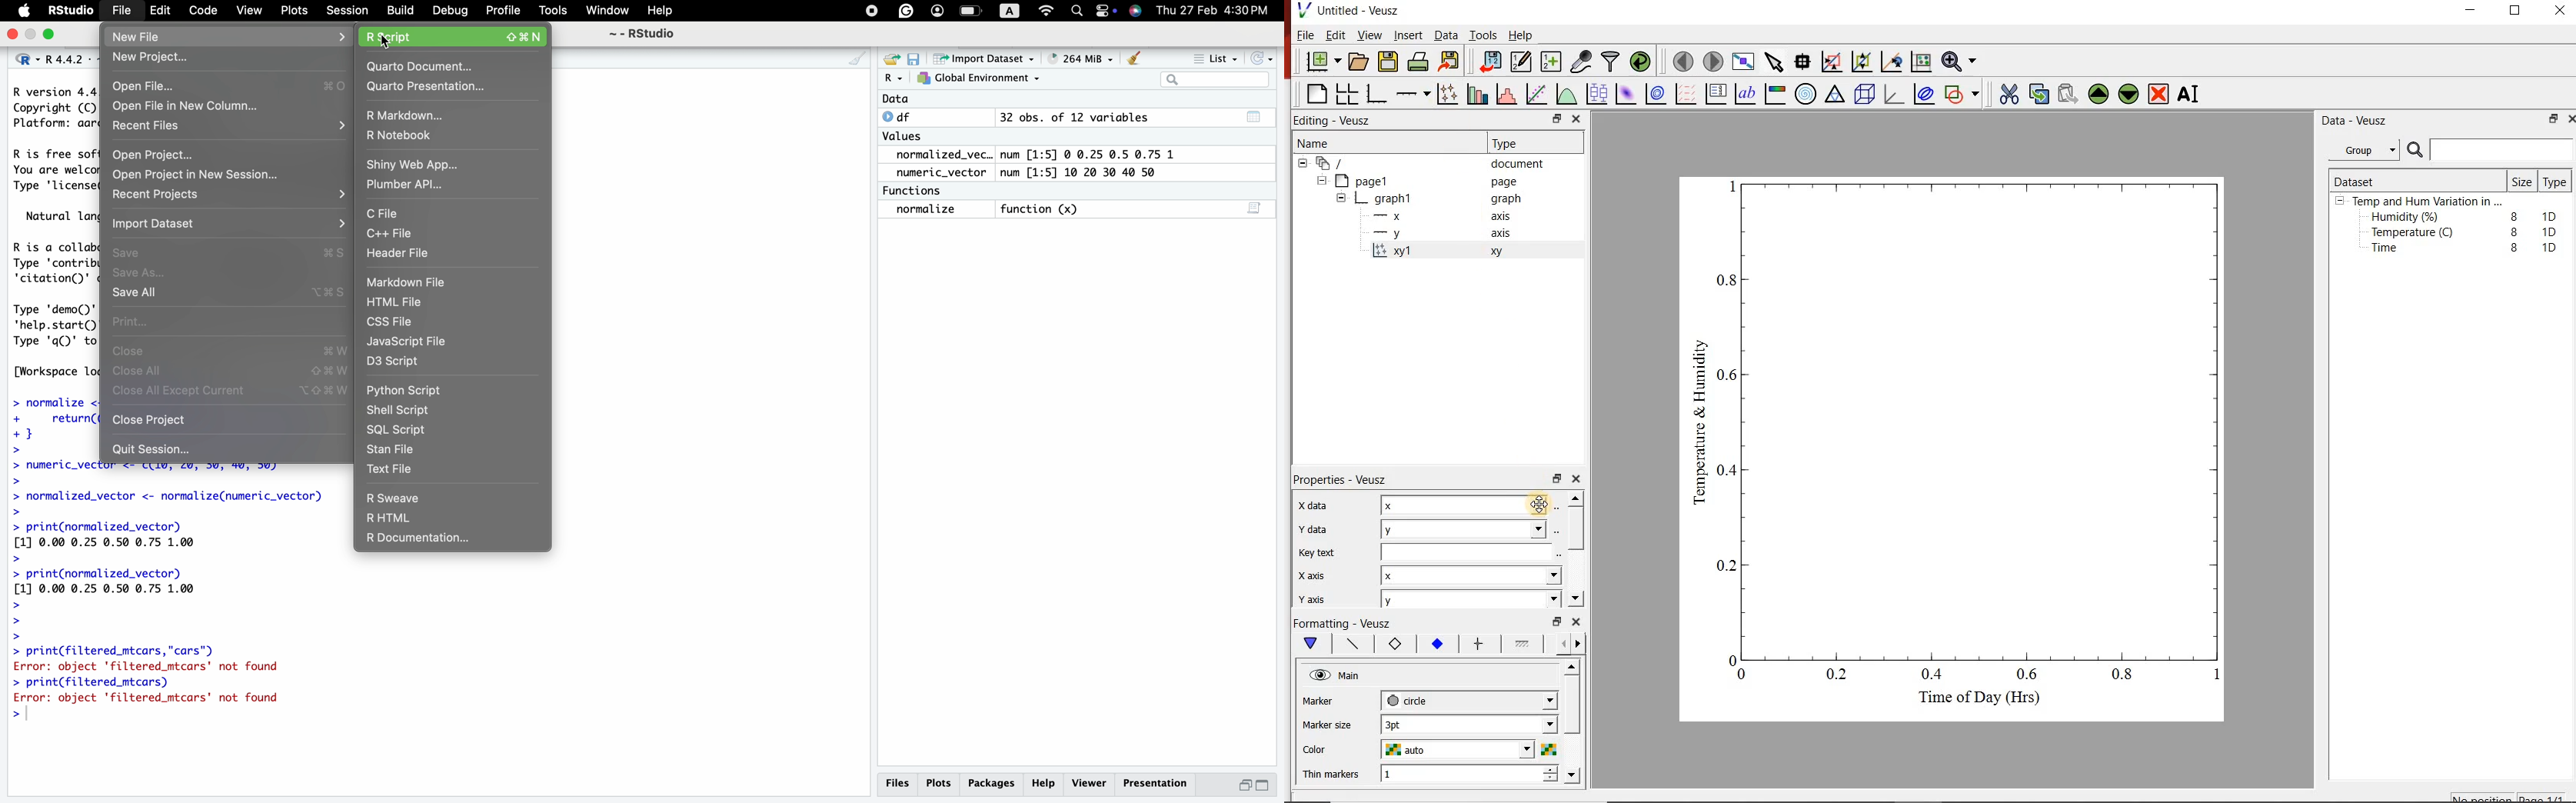 This screenshot has width=2576, height=812. What do you see at coordinates (121, 10) in the screenshot?
I see `File` at bounding box center [121, 10].